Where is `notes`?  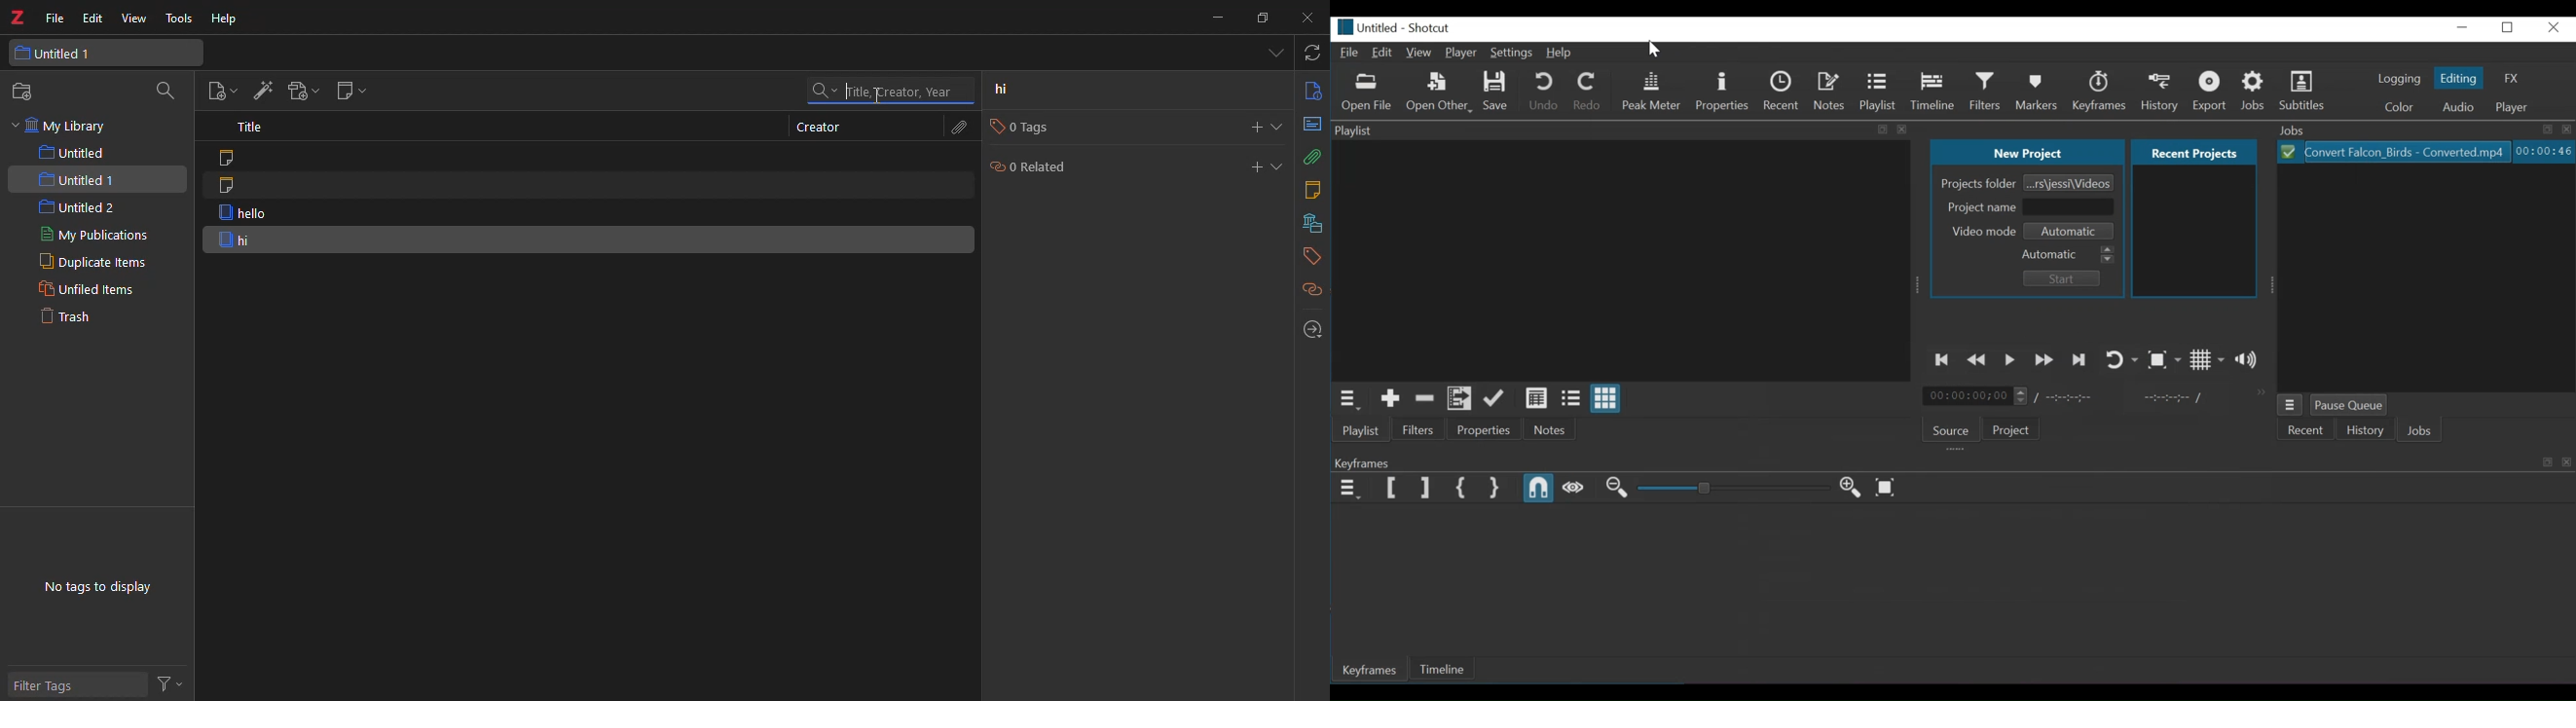 notes is located at coordinates (1315, 190).